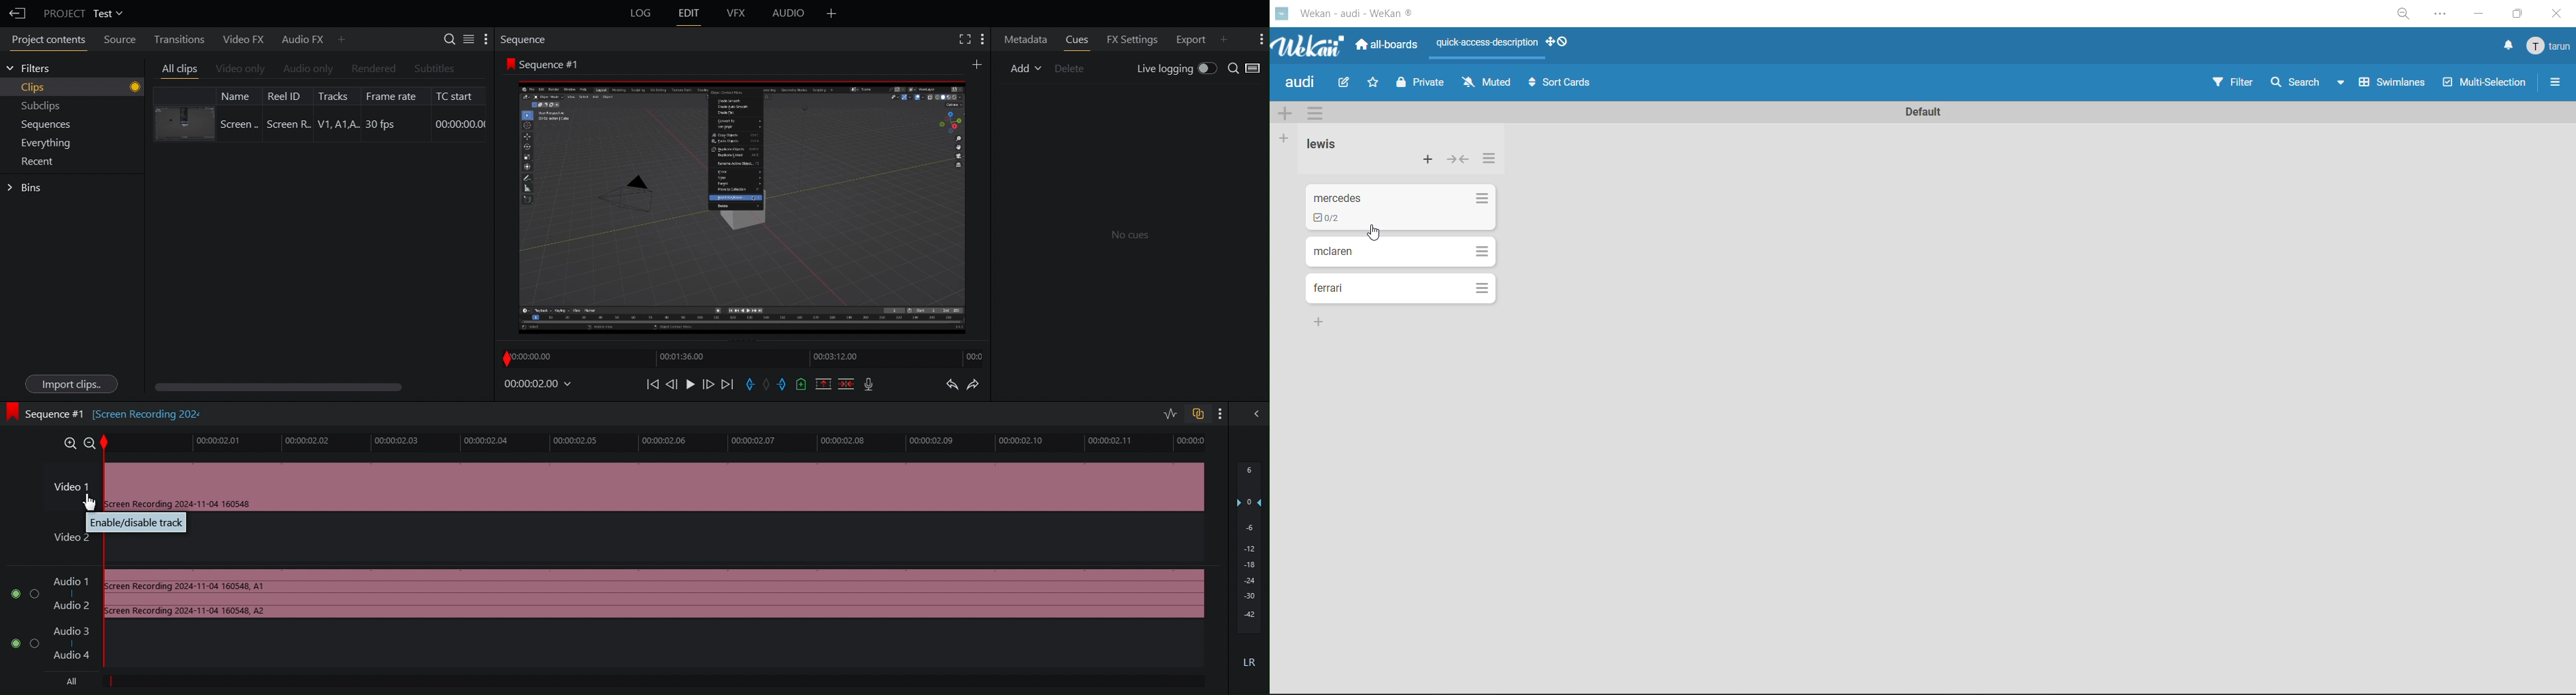 This screenshot has height=700, width=2576. Describe the element at coordinates (34, 161) in the screenshot. I see `Recent` at that location.